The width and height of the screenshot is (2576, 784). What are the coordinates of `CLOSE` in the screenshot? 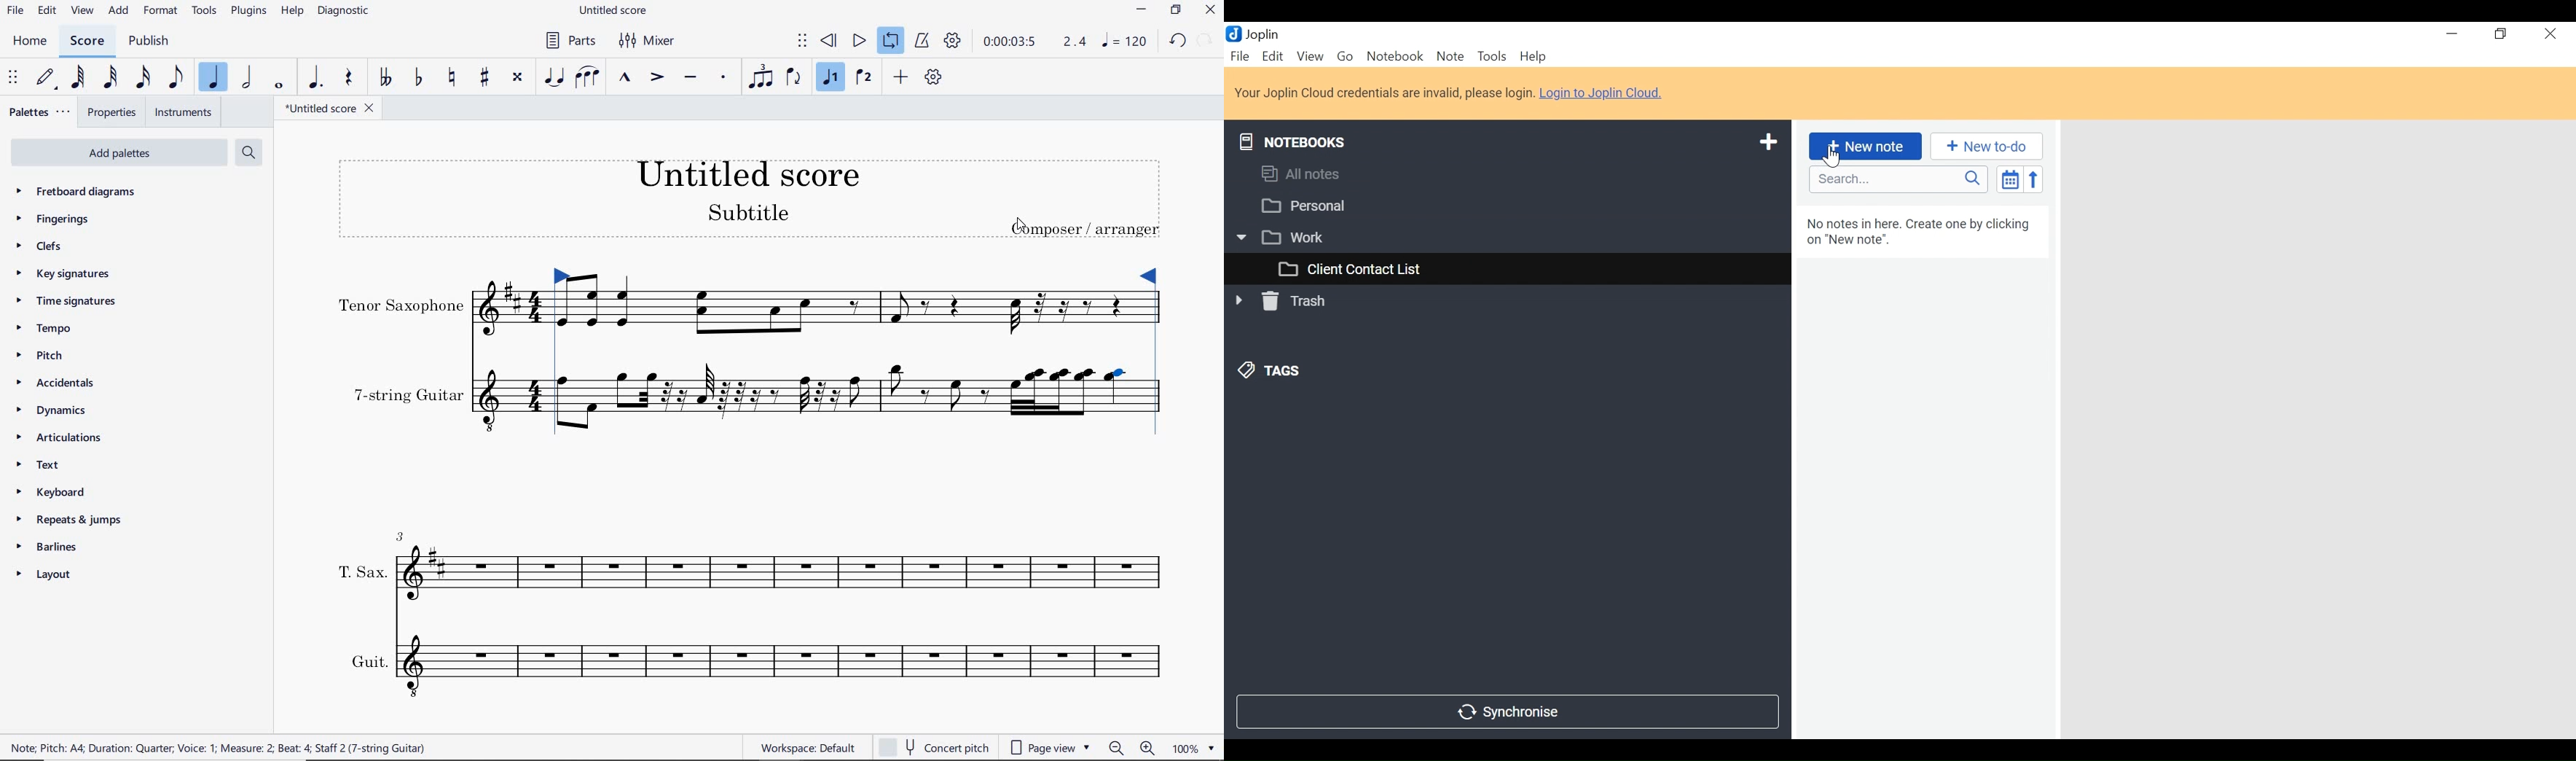 It's located at (1209, 12).